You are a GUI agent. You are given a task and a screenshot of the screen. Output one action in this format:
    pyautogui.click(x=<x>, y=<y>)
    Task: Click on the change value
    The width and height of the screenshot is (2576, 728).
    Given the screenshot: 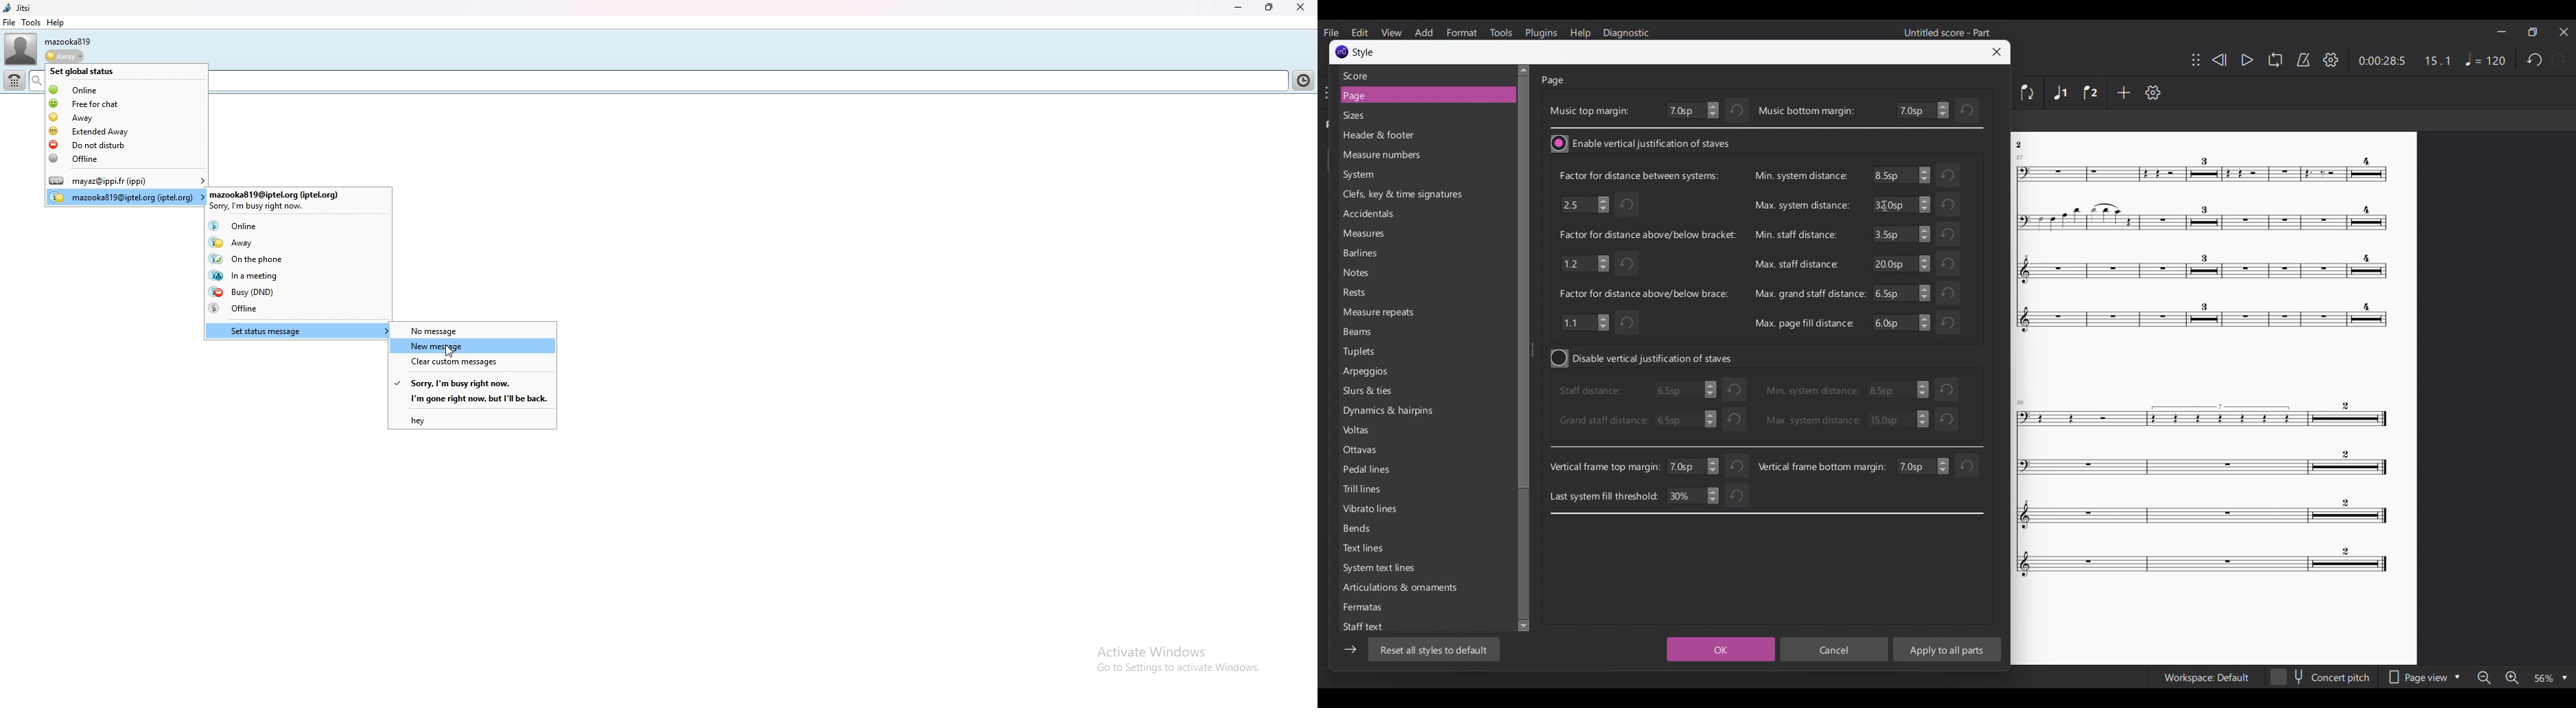 What is the action you would take?
    pyautogui.click(x=1922, y=466)
    